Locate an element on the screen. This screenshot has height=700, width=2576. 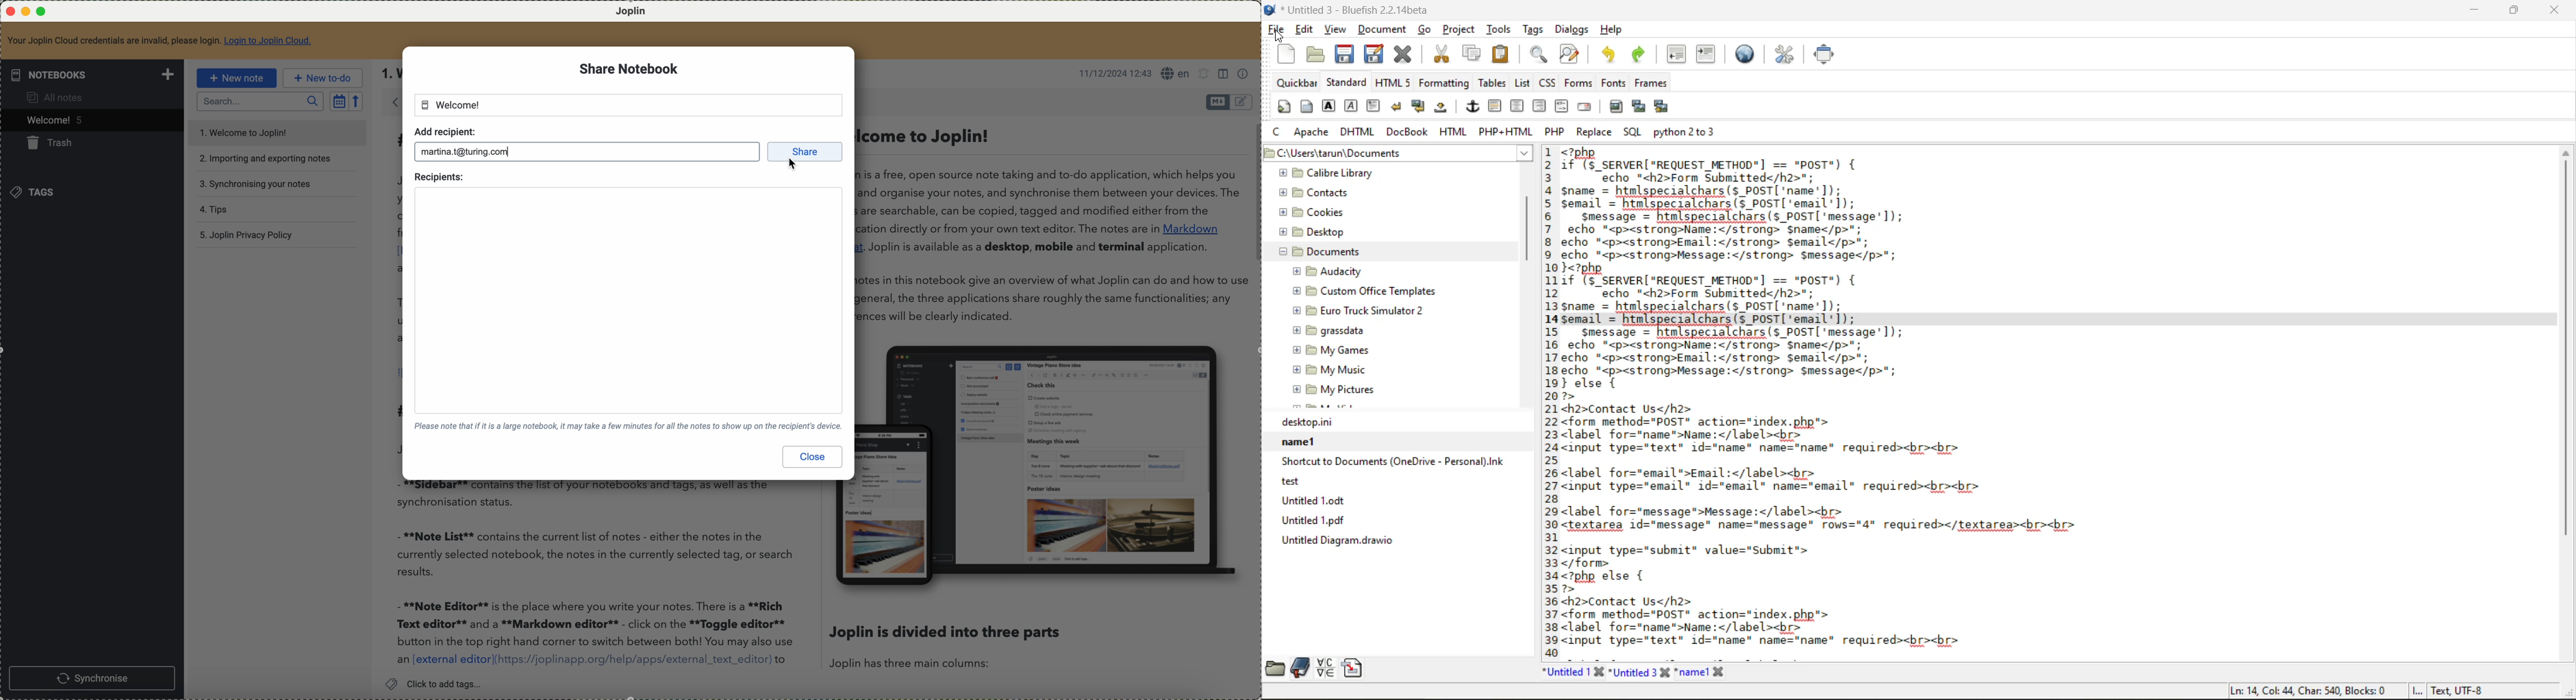
add recipient is located at coordinates (445, 131).